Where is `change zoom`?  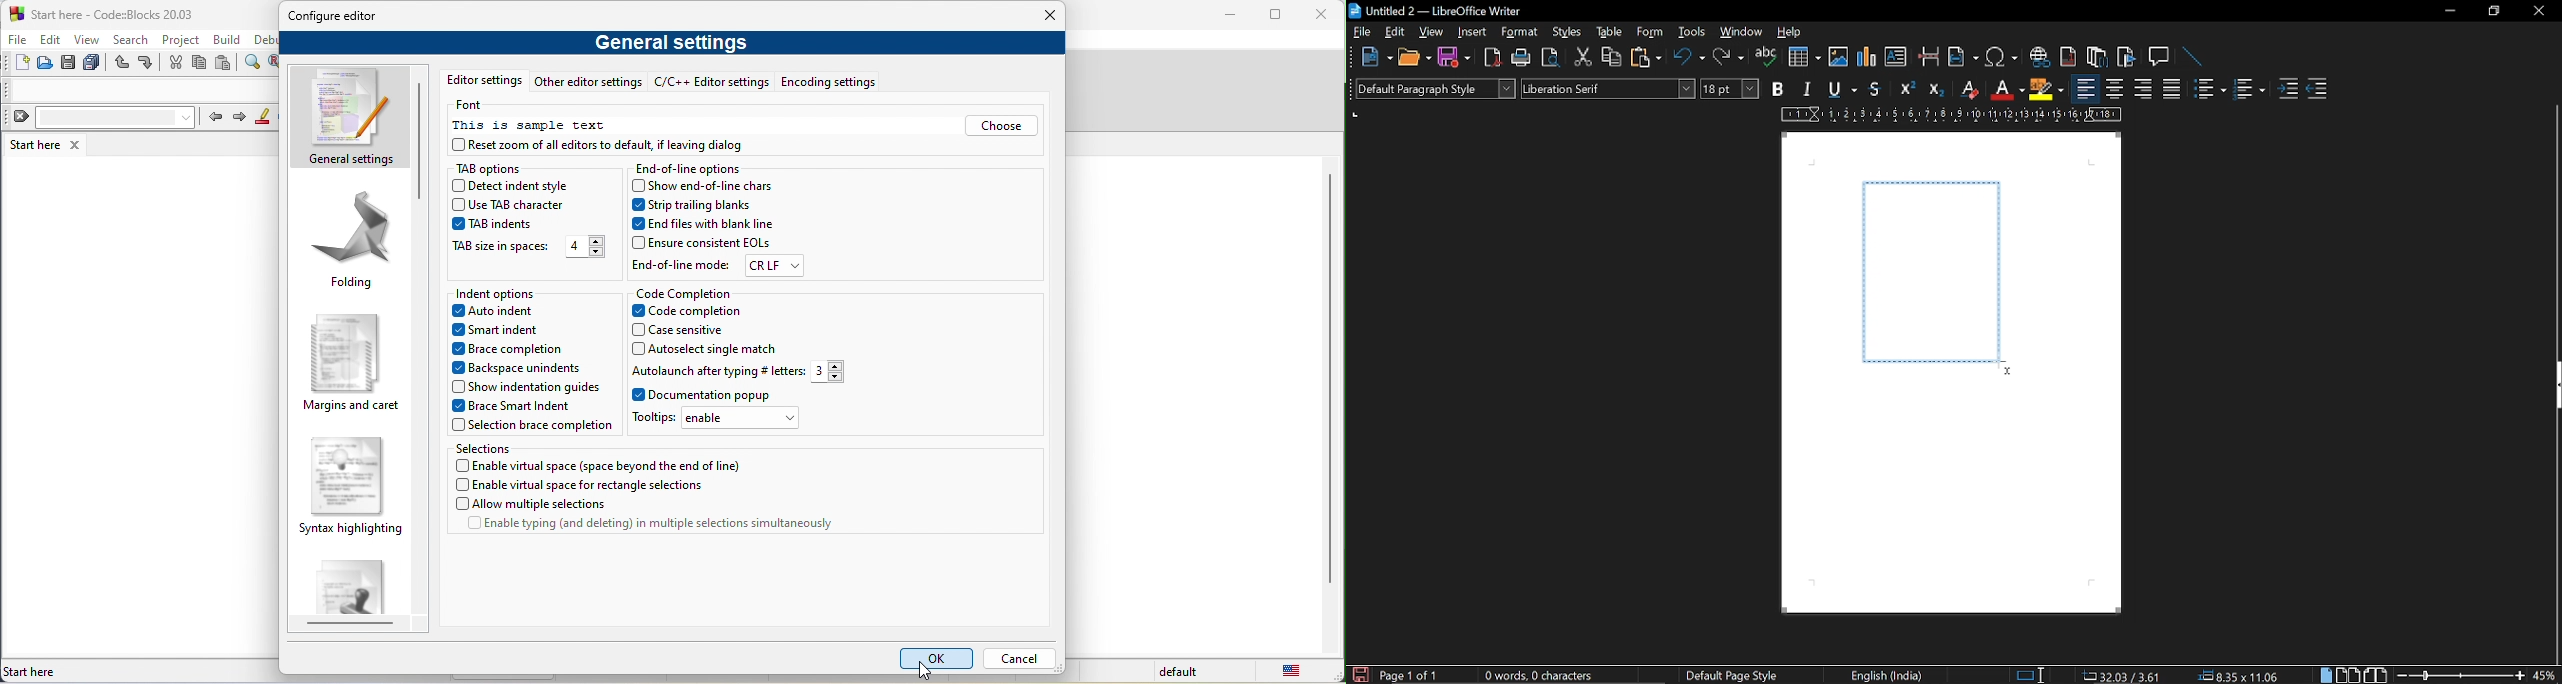 change zoom is located at coordinates (2460, 675).